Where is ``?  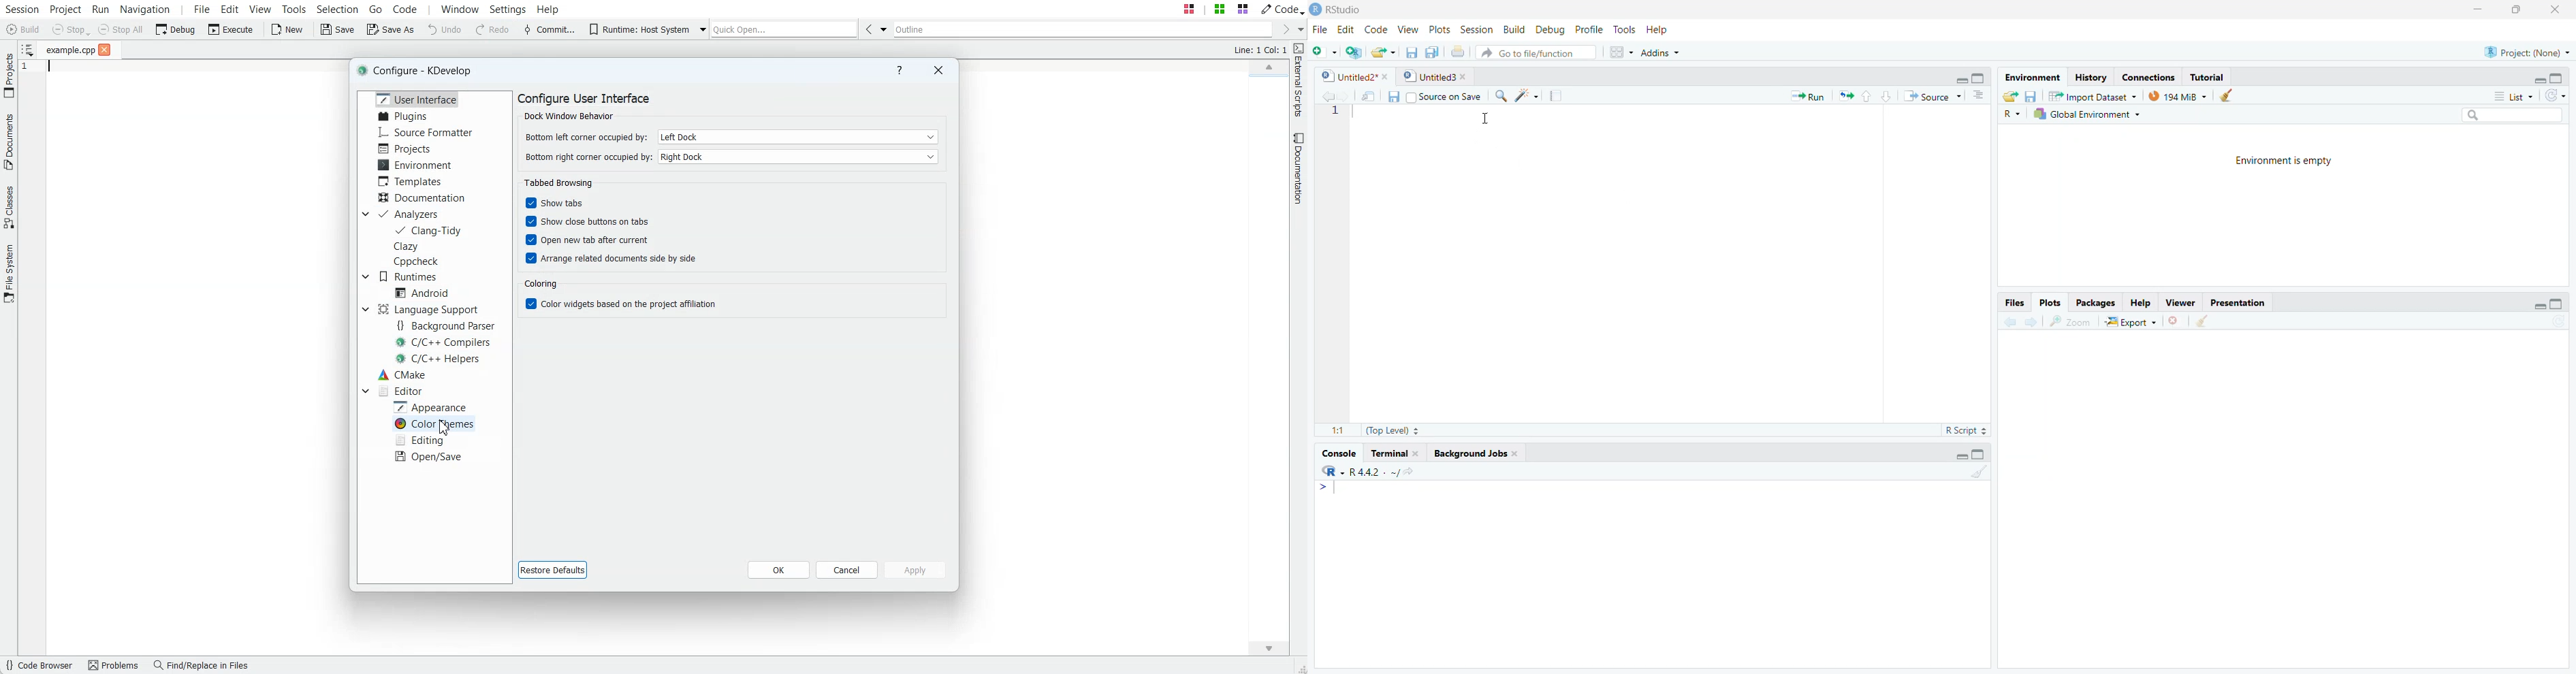
 is located at coordinates (2012, 114).